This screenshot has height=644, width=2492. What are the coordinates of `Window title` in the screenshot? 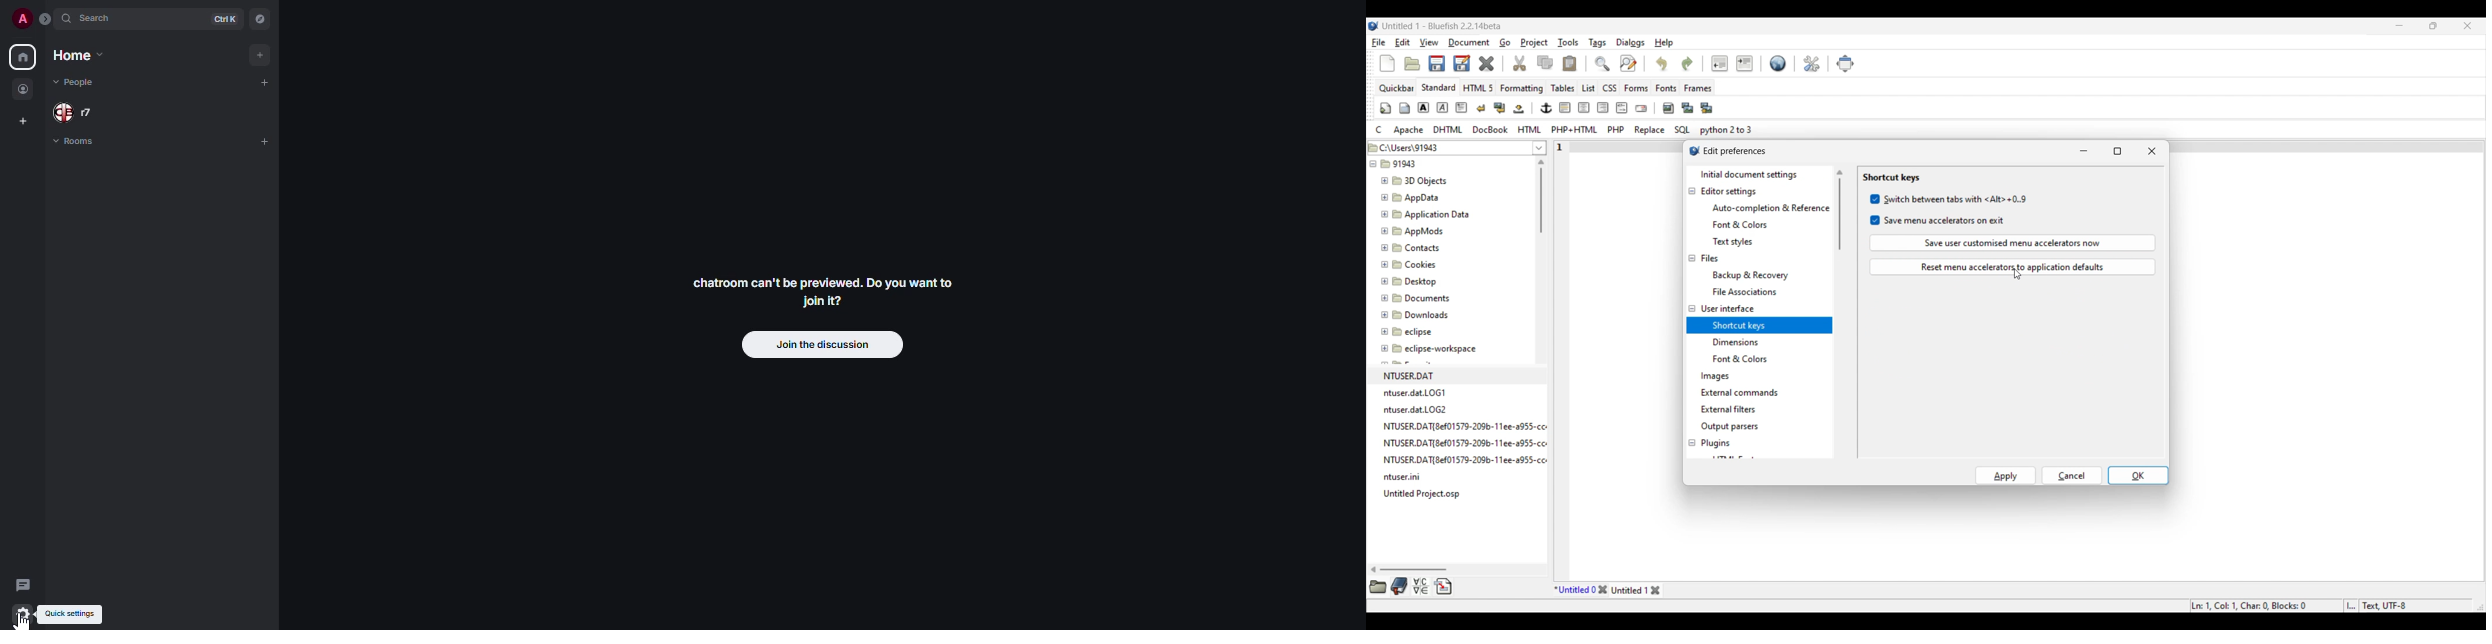 It's located at (1735, 150).